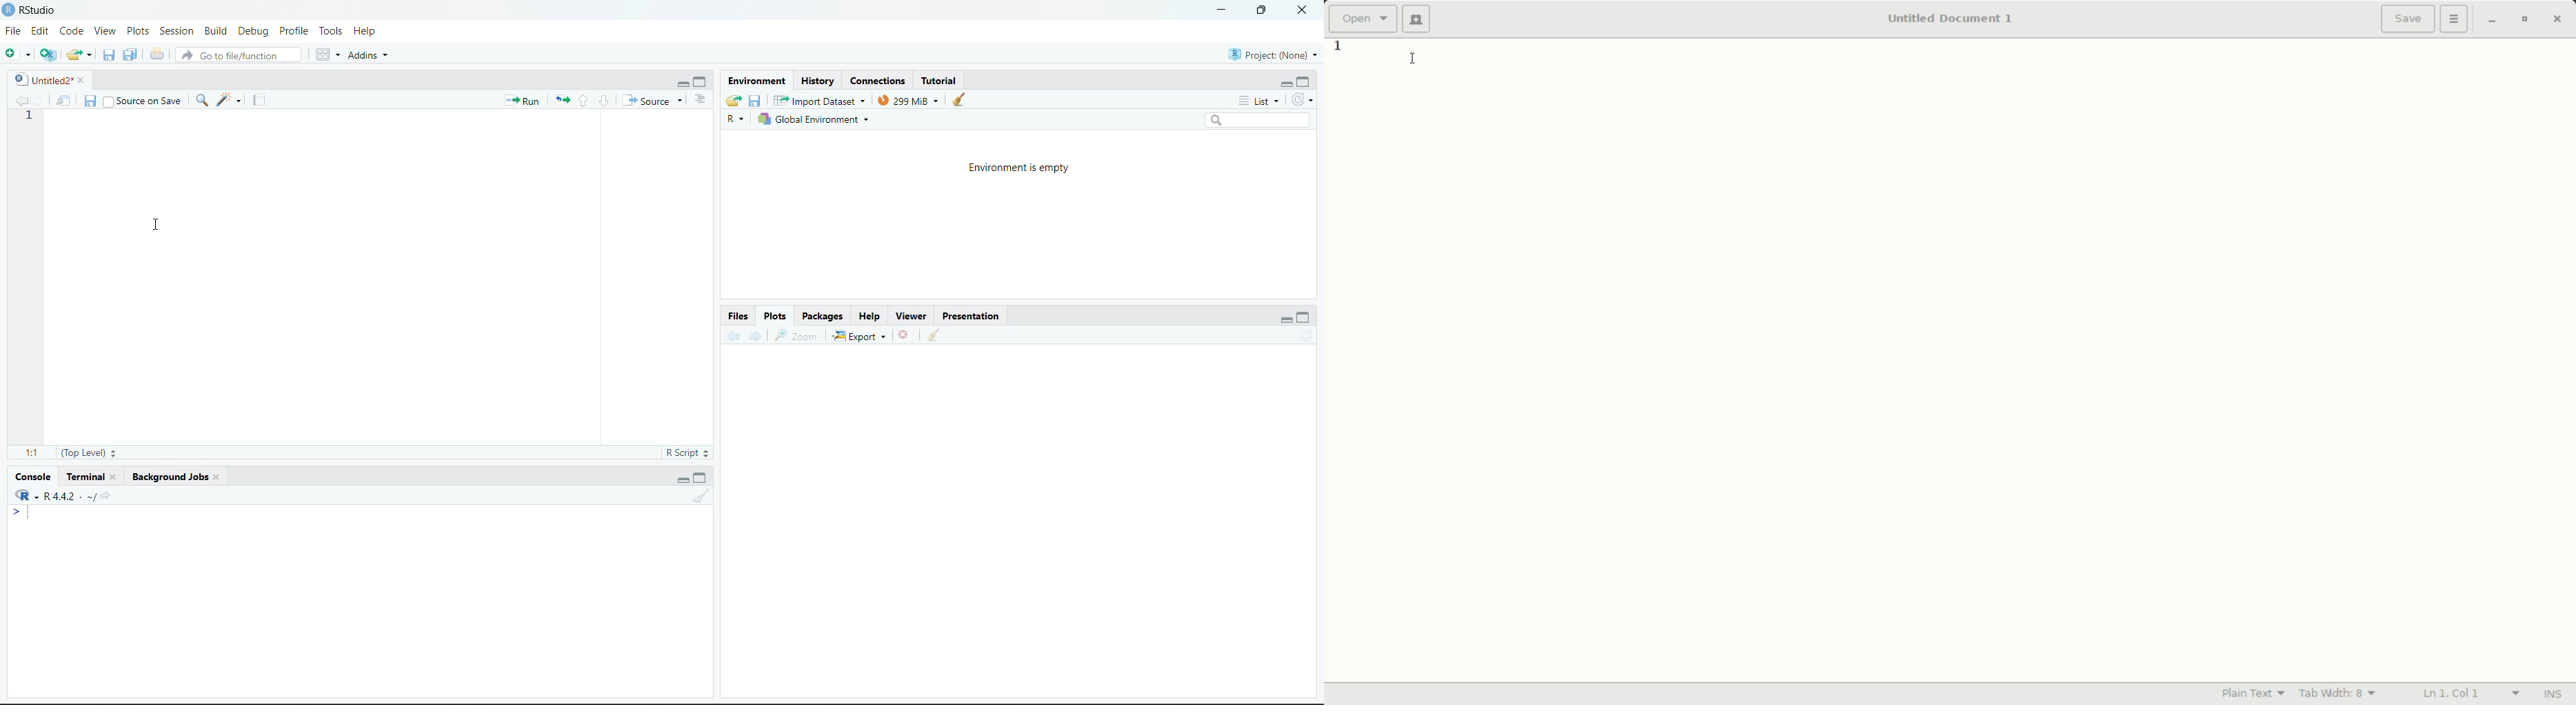  I want to click on Code, so click(72, 32).